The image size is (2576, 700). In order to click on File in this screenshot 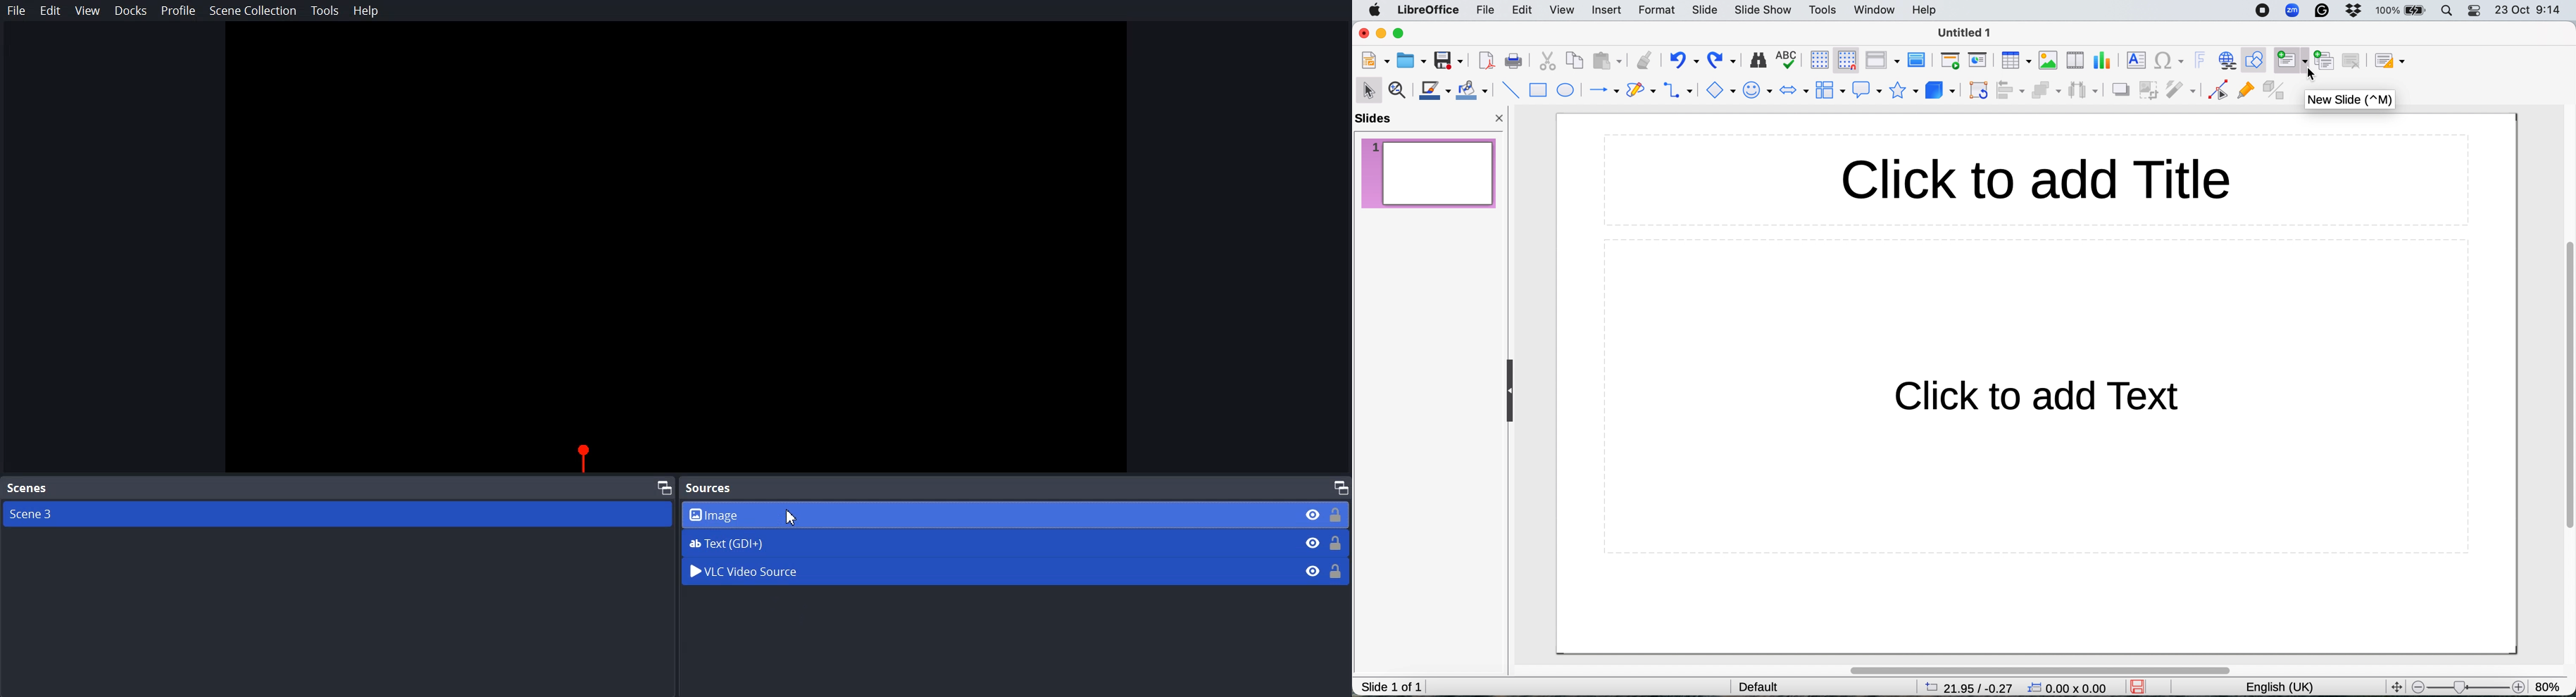, I will do `click(17, 11)`.